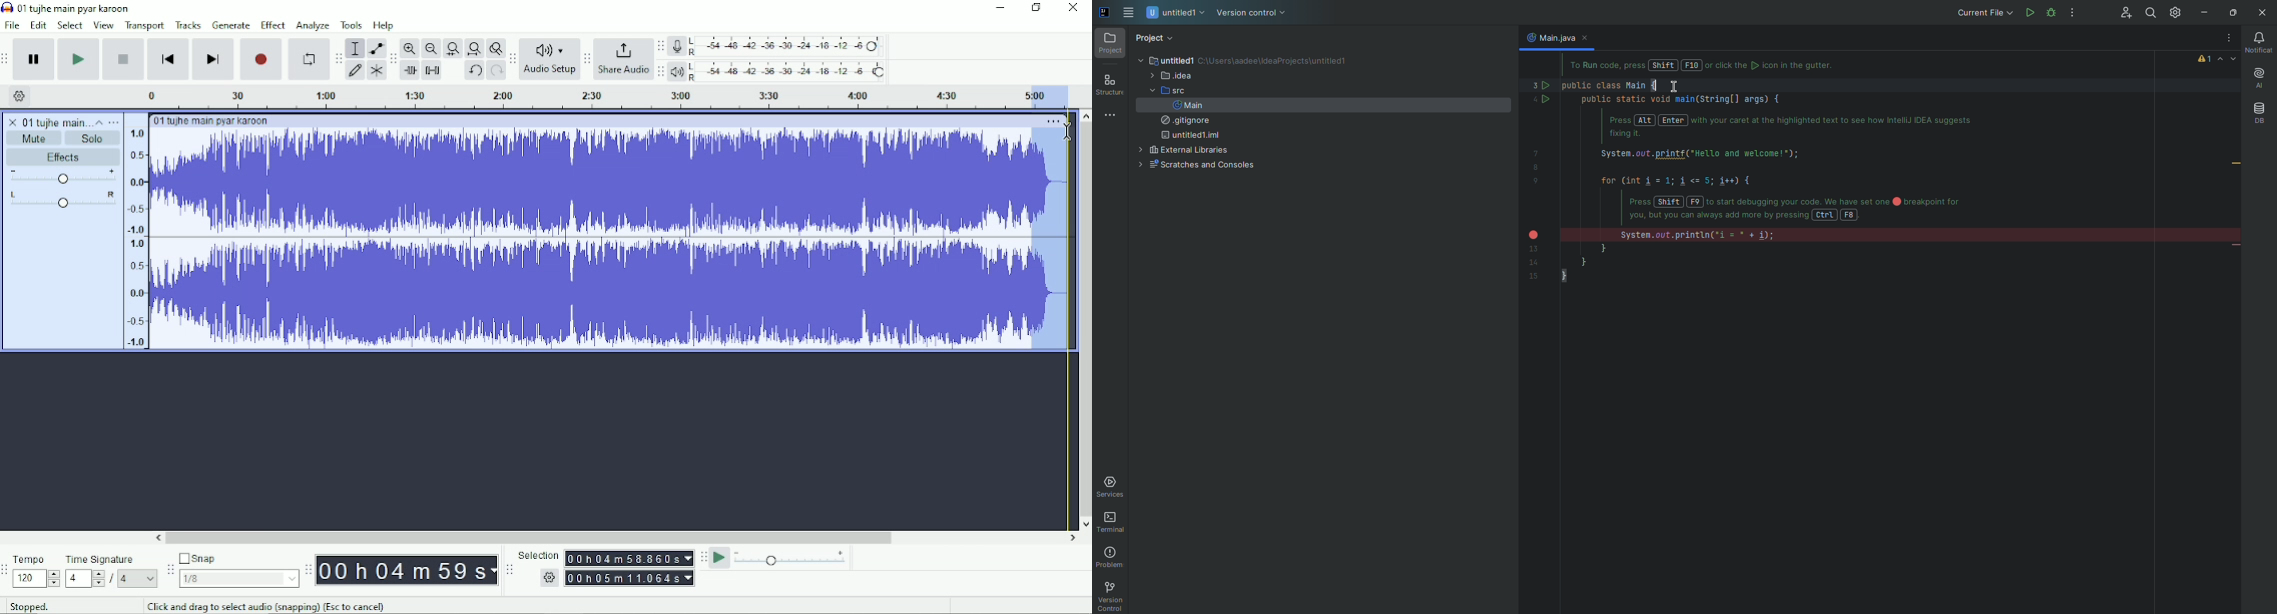 Image resolution: width=2296 pixels, height=616 pixels. Describe the element at coordinates (122, 59) in the screenshot. I see `Stop` at that location.